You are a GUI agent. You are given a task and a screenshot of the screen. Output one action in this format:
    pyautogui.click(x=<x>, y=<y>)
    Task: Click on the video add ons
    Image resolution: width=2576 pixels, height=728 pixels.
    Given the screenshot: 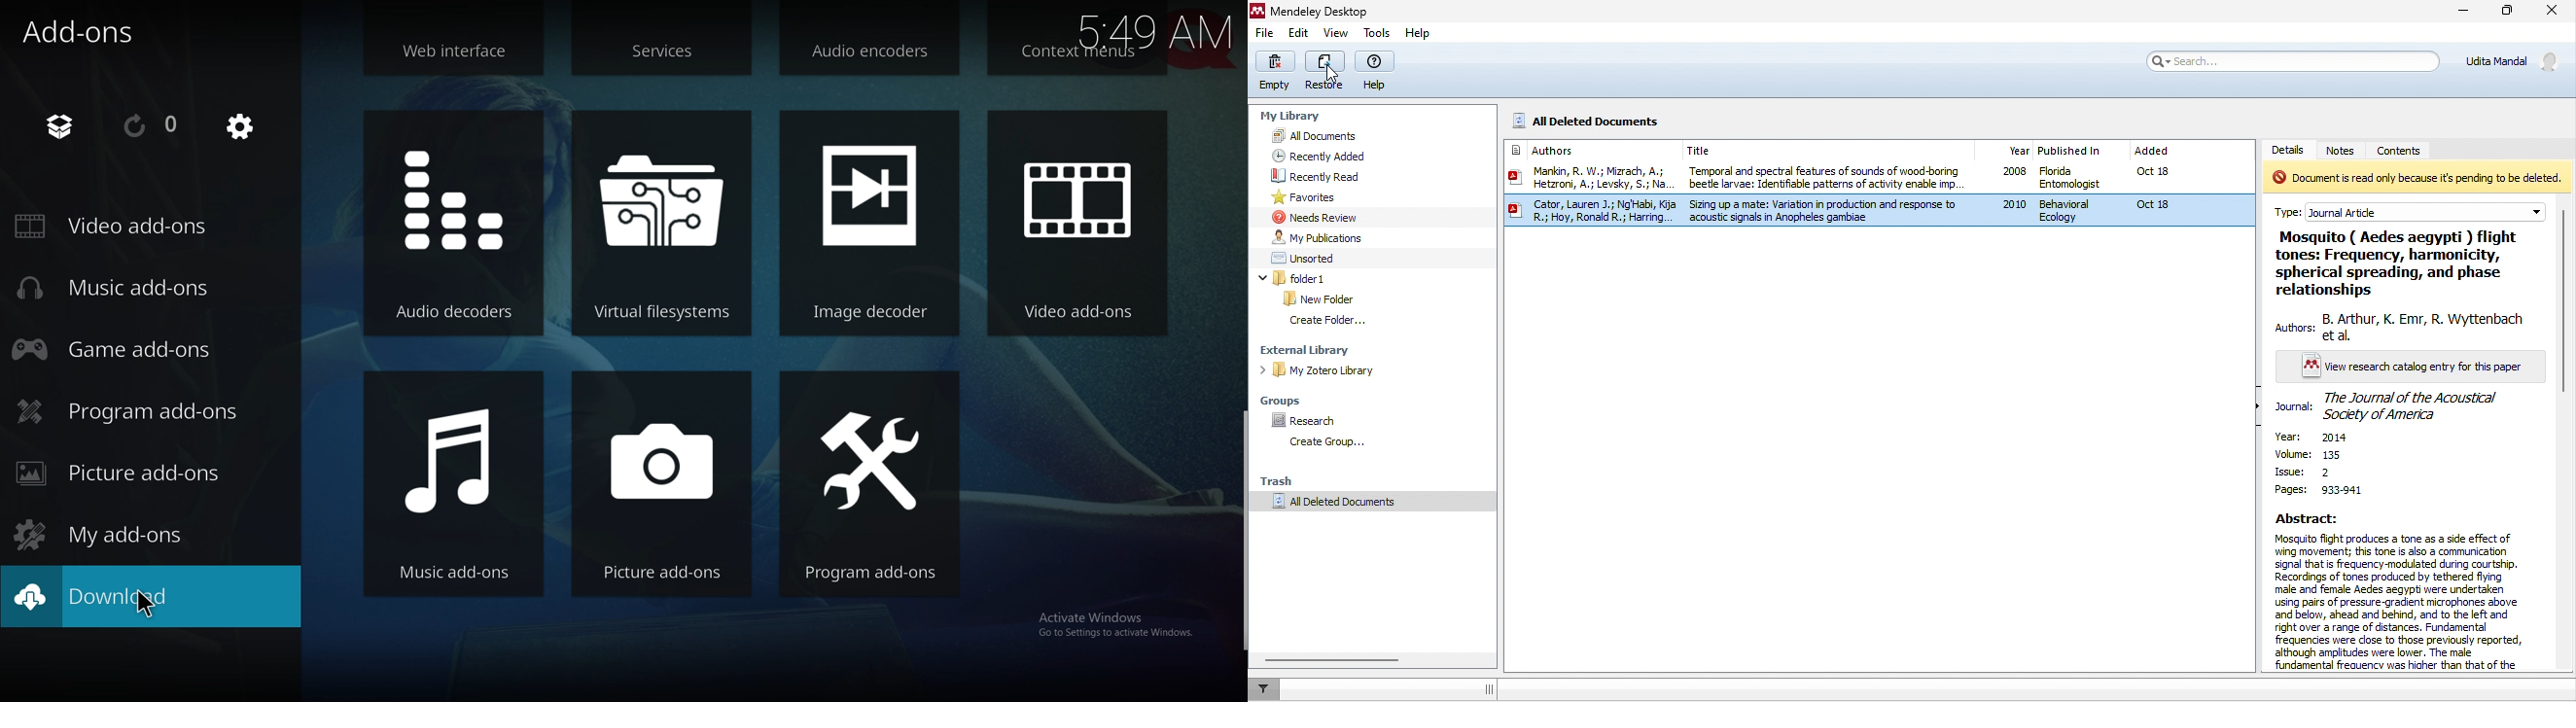 What is the action you would take?
    pyautogui.click(x=1080, y=223)
    